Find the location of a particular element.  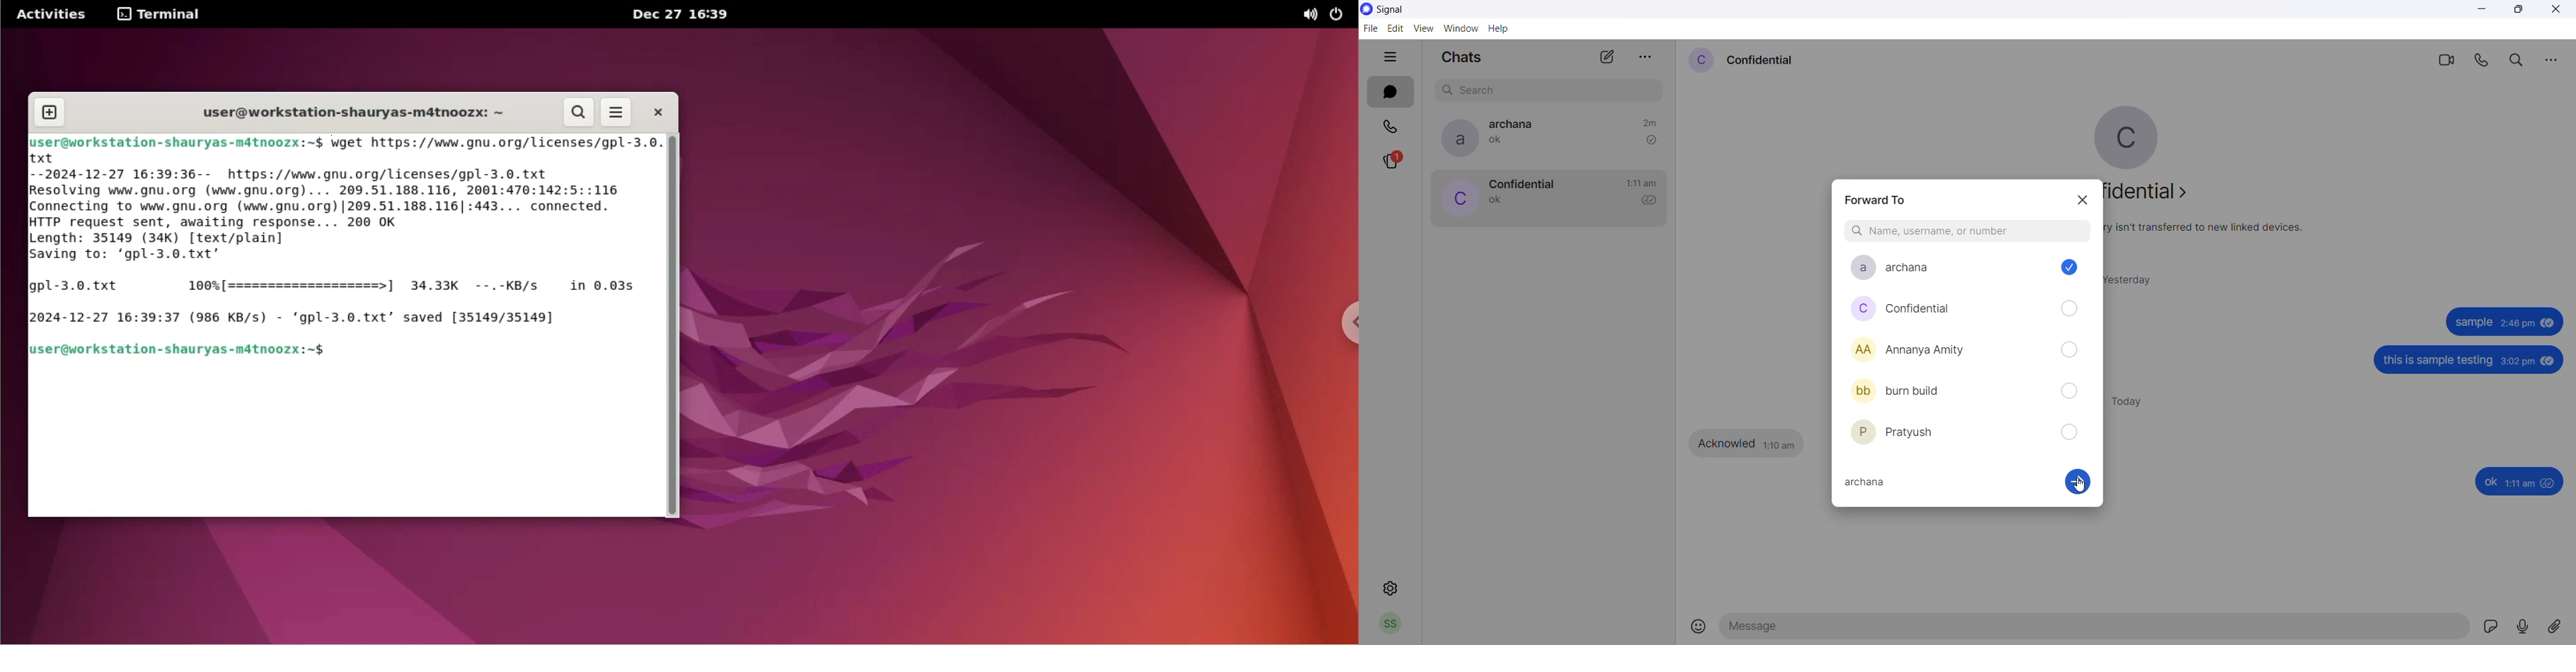

profile picture is located at coordinates (2136, 137).